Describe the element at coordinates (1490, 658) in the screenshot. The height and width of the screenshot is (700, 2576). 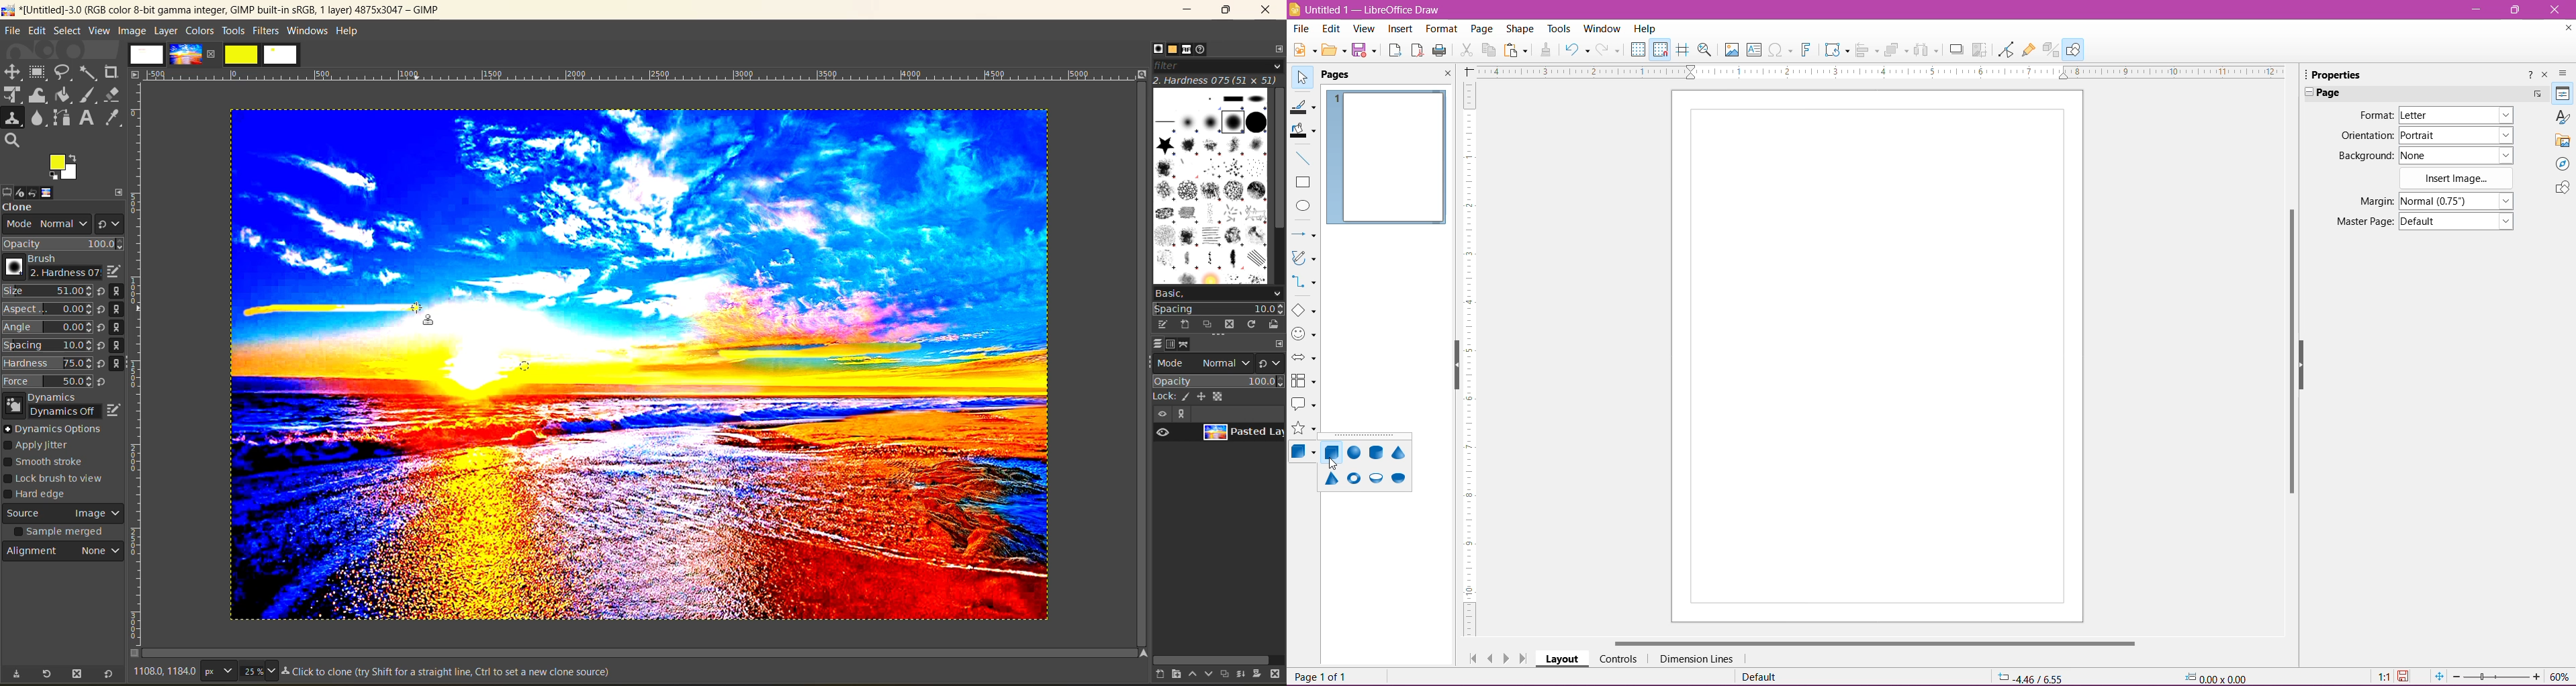
I see `Scroll to previous page` at that location.